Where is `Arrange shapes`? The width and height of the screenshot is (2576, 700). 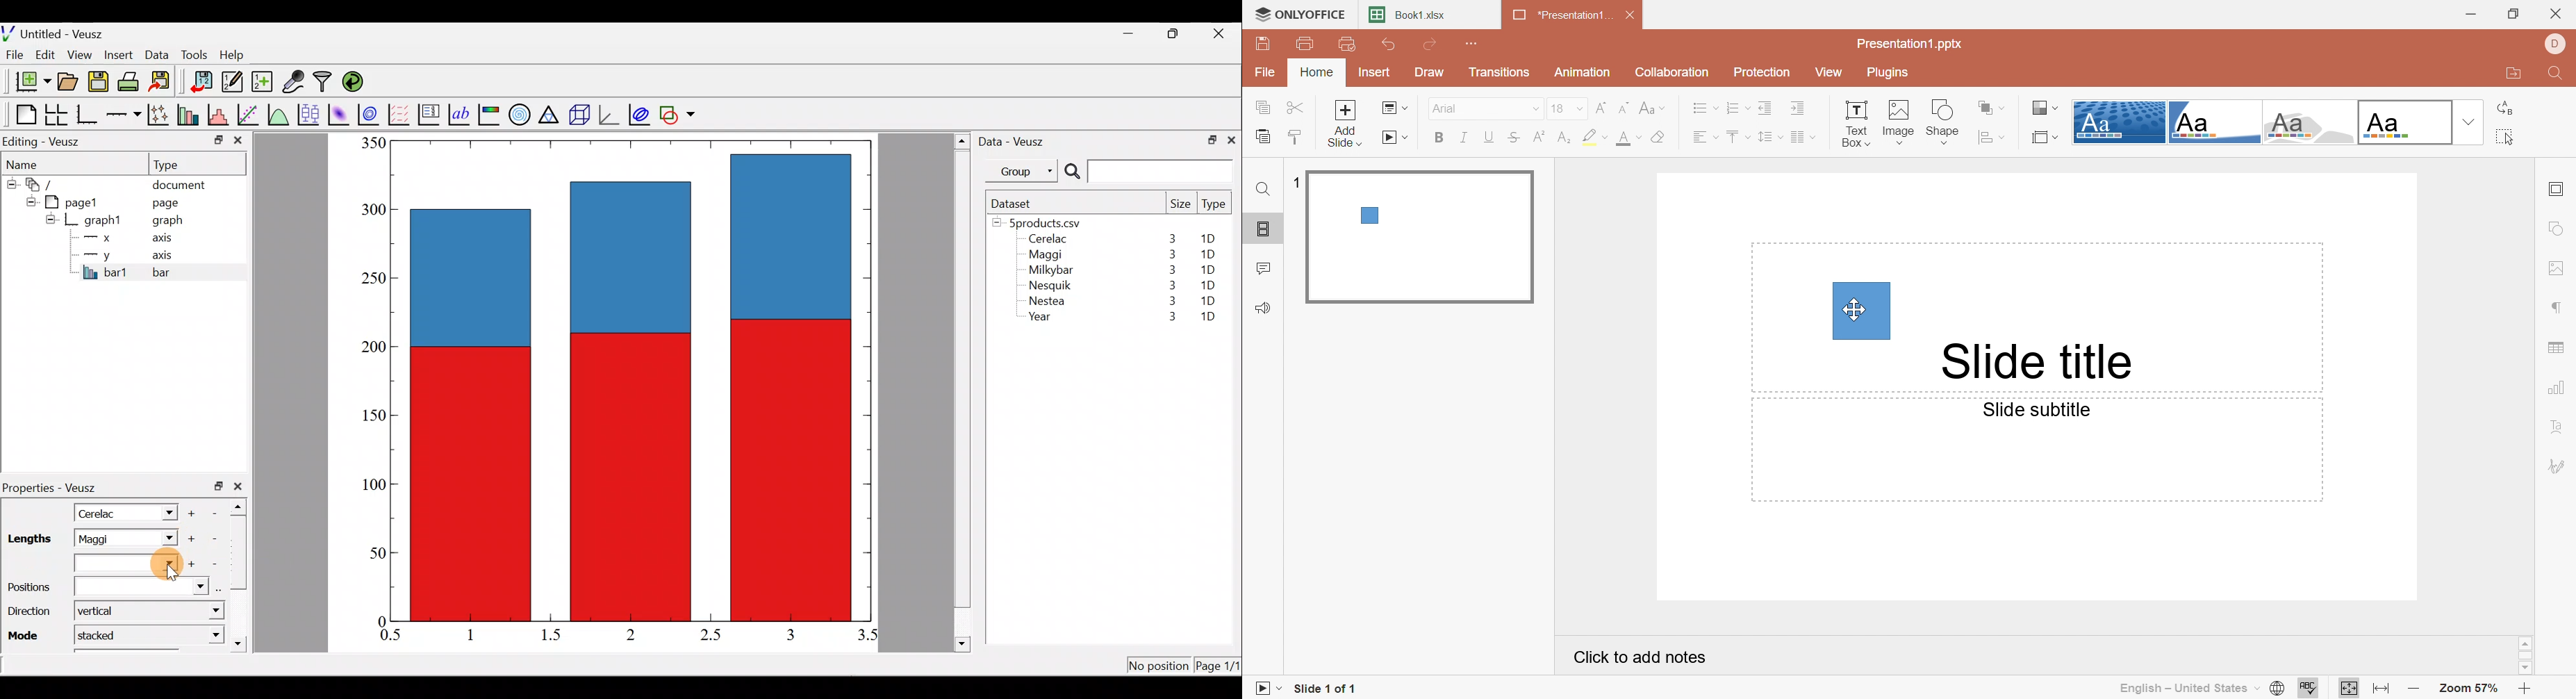 Arrange shapes is located at coordinates (1990, 108).